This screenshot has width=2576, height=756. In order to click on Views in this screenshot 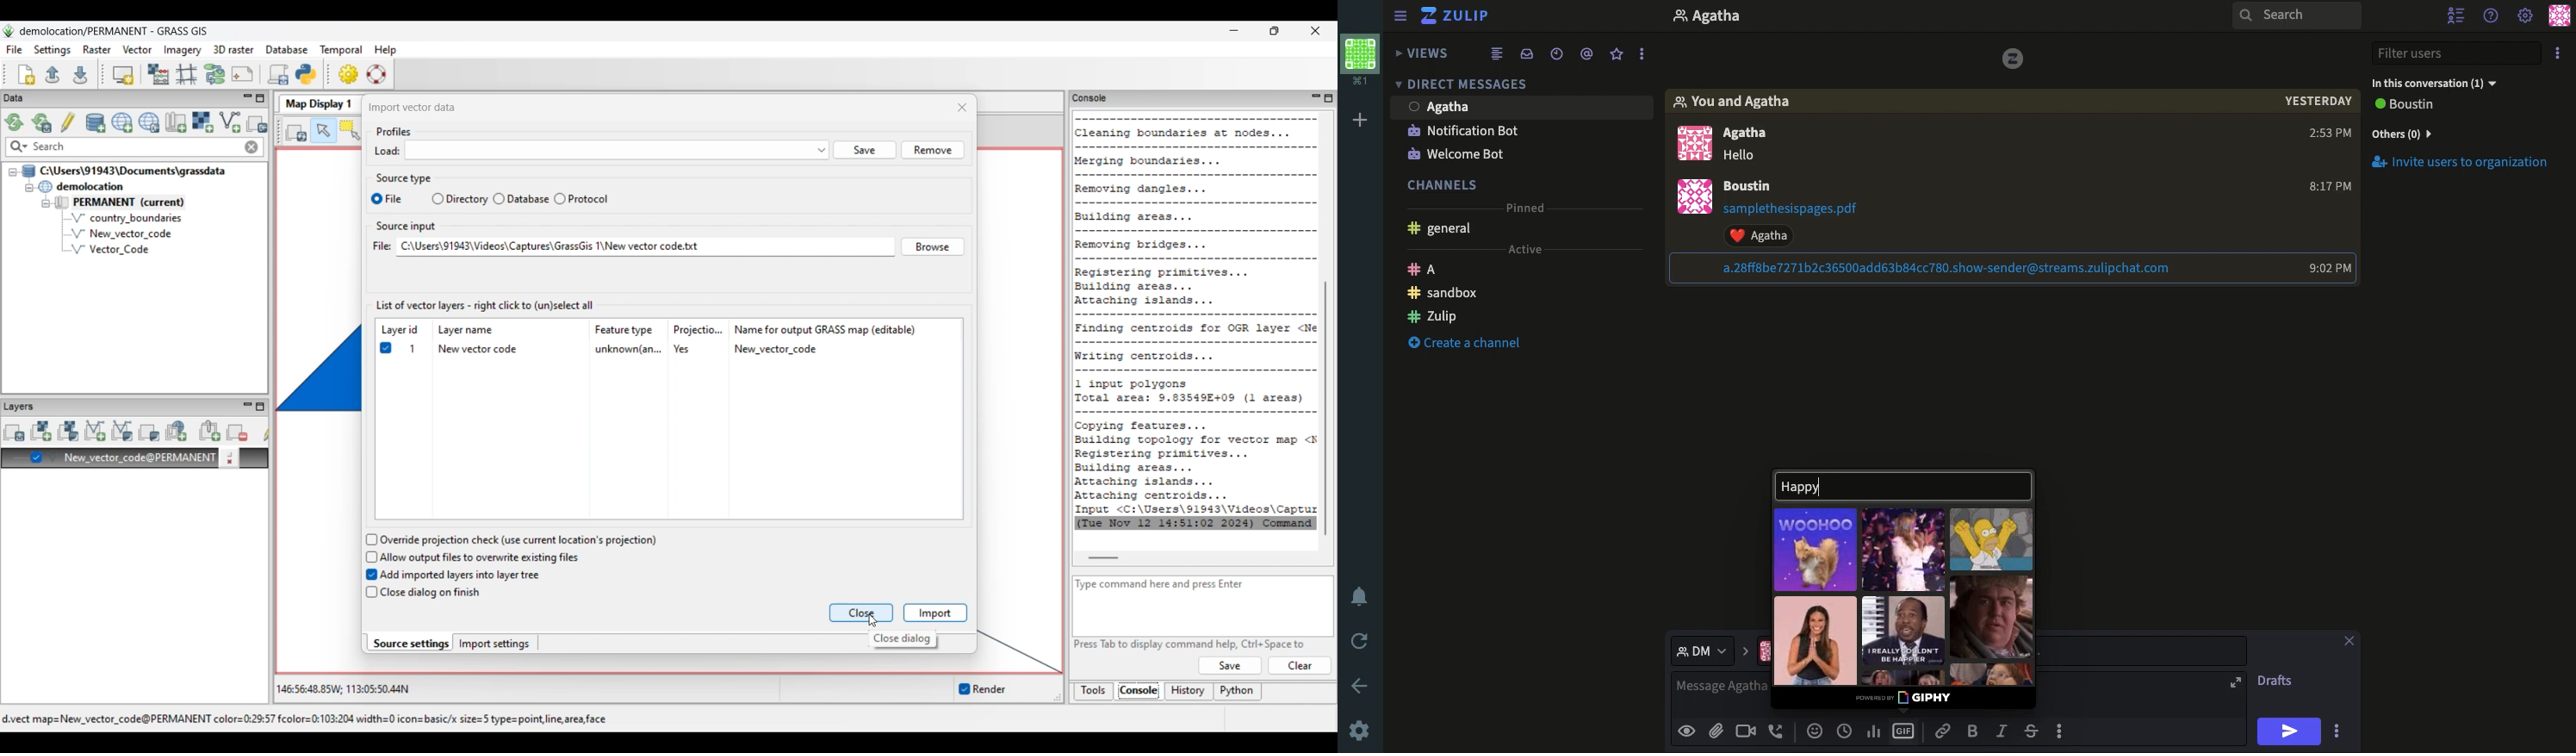, I will do `click(1422, 53)`.